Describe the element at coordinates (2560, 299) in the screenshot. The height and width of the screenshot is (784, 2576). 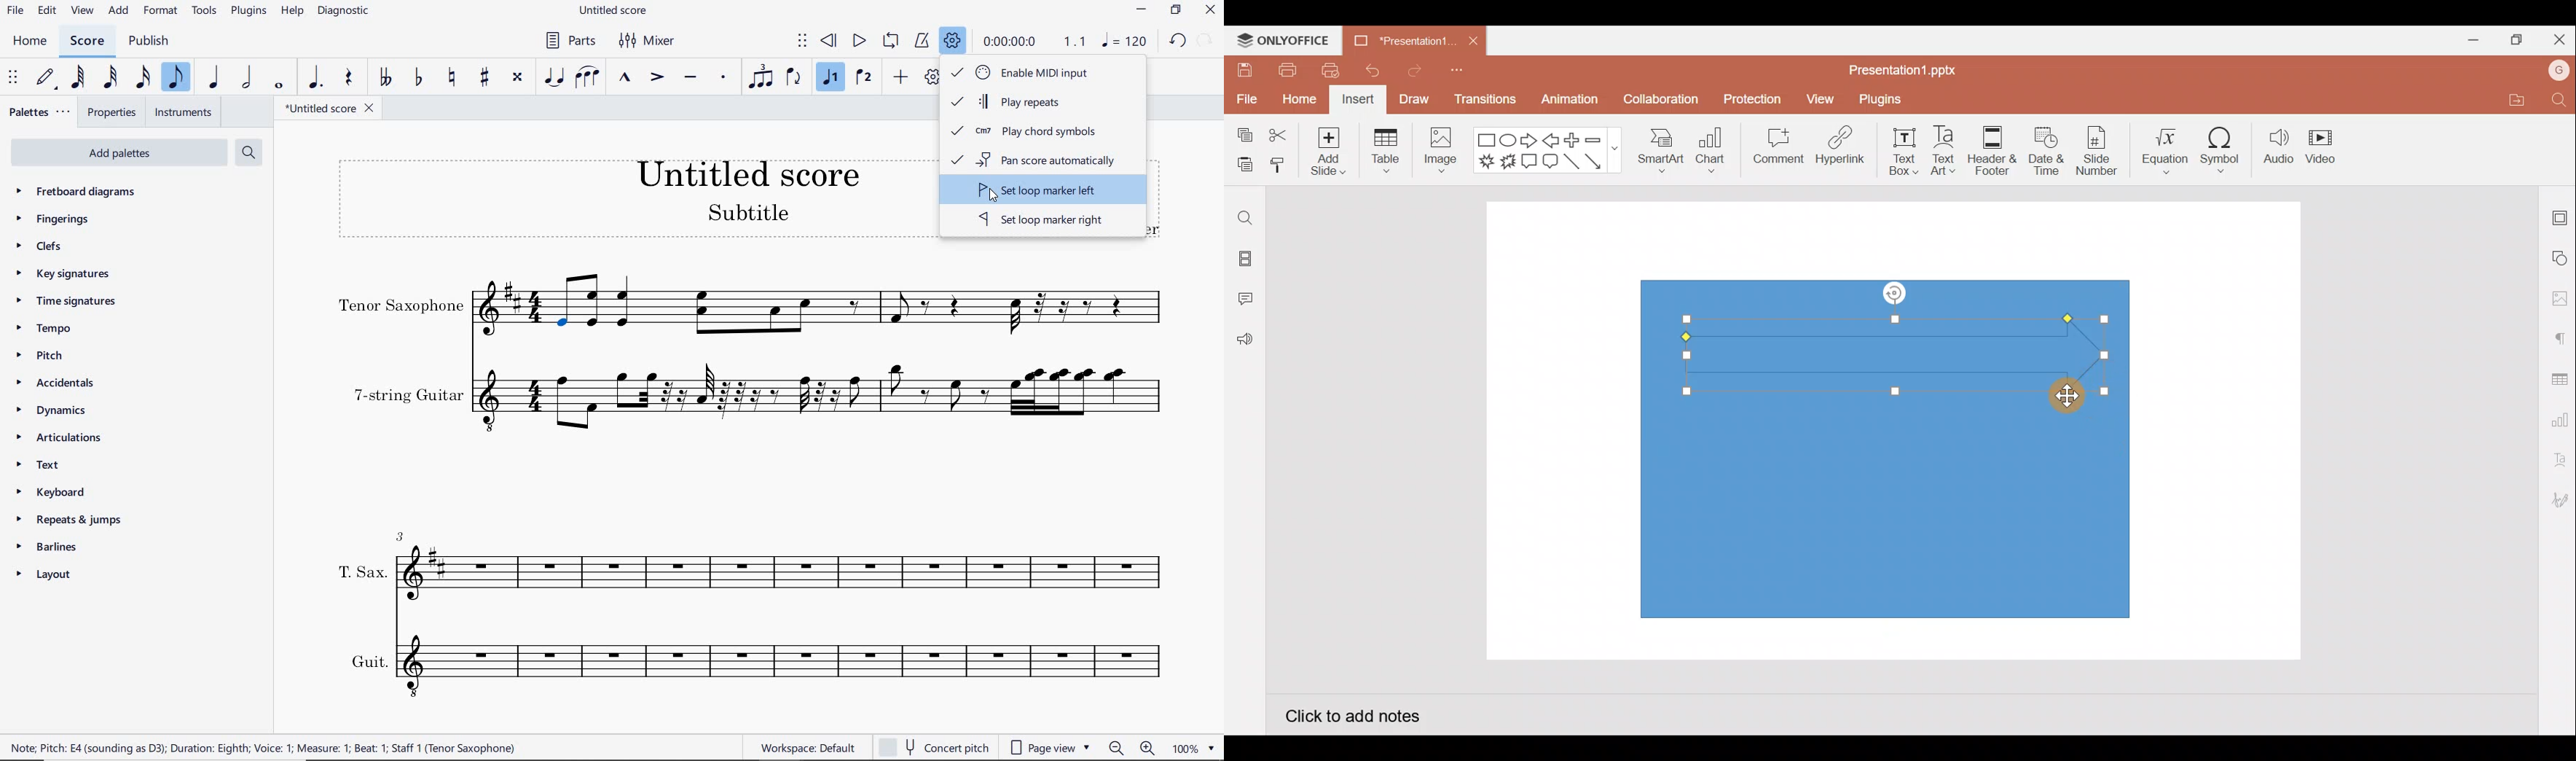
I see `Image settings` at that location.